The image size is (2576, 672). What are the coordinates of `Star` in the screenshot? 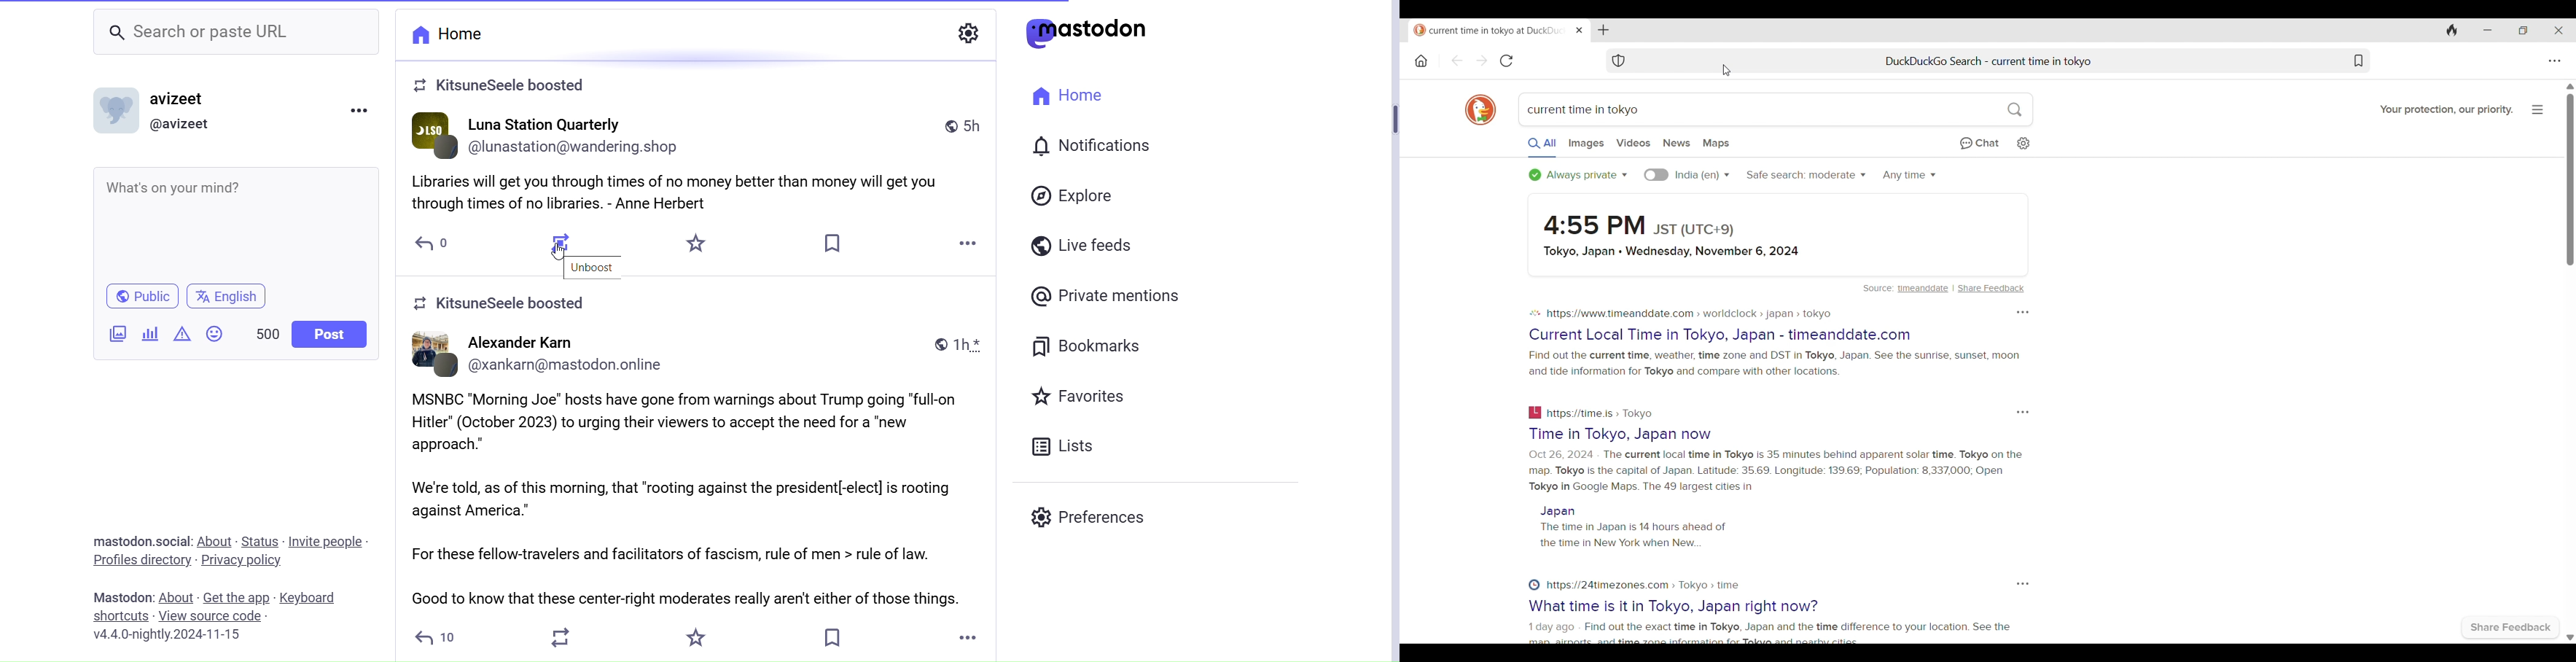 It's located at (694, 245).